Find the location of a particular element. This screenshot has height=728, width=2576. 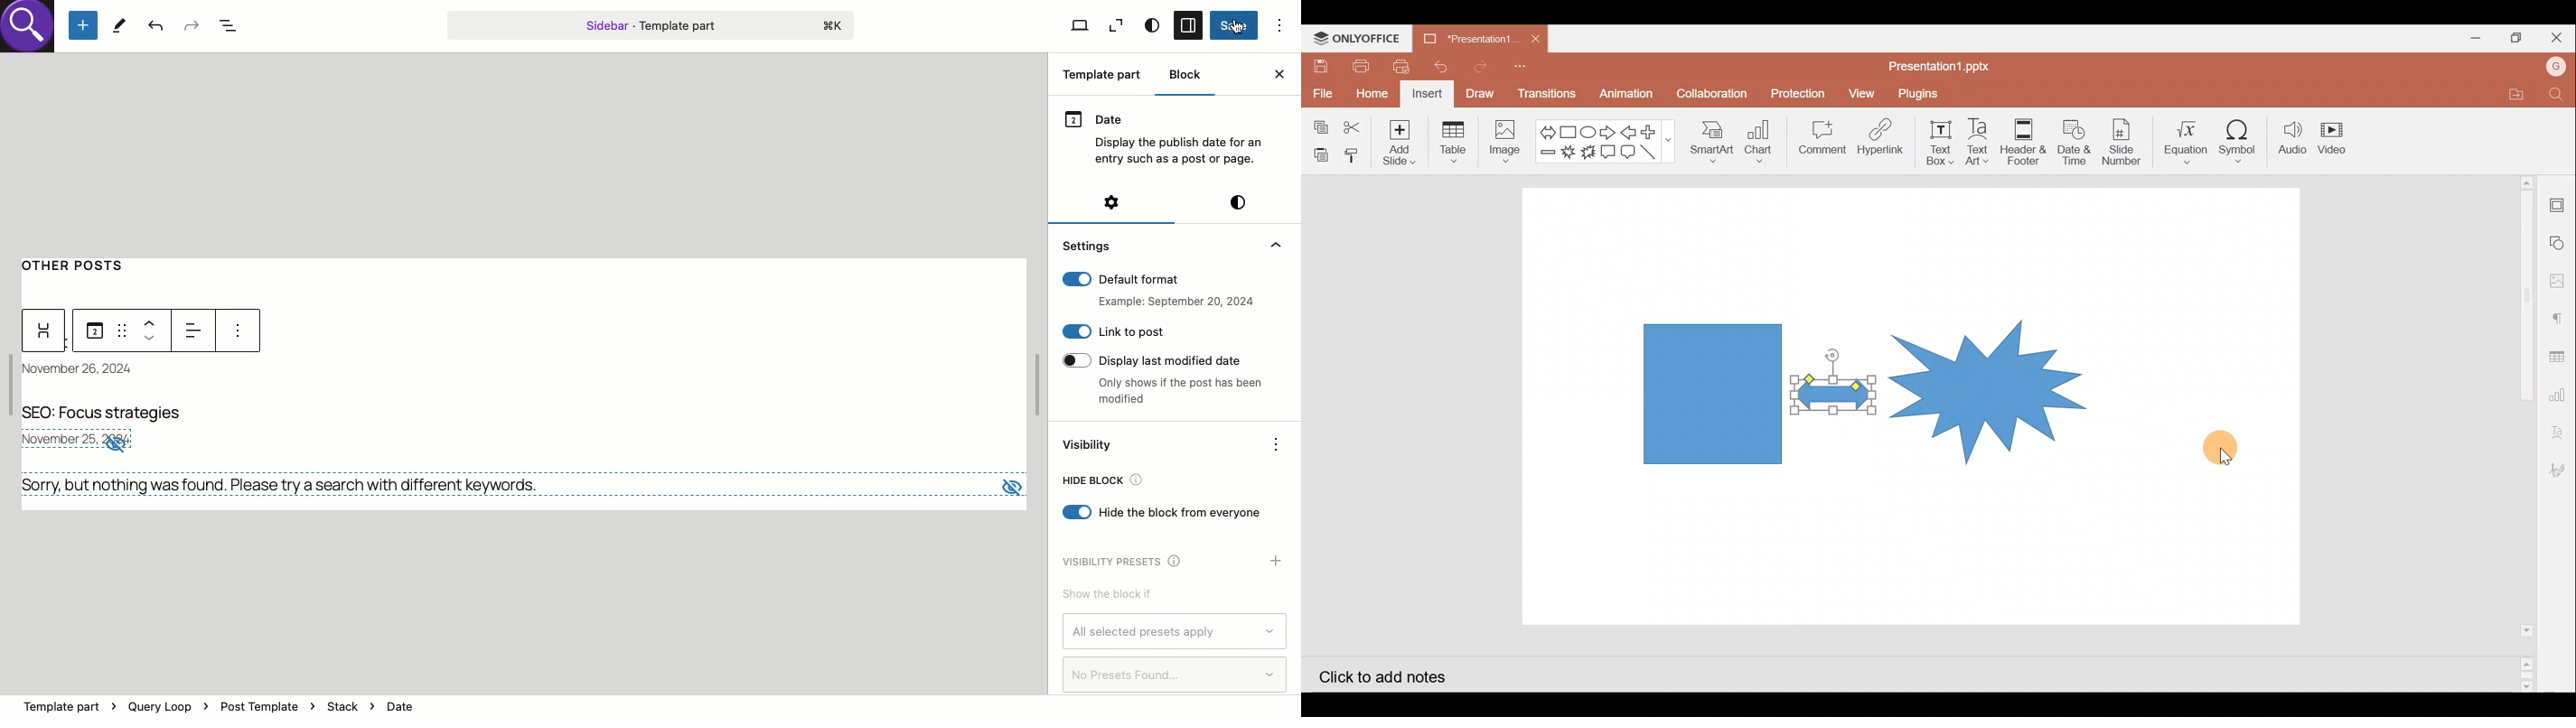

Image is located at coordinates (1505, 140).